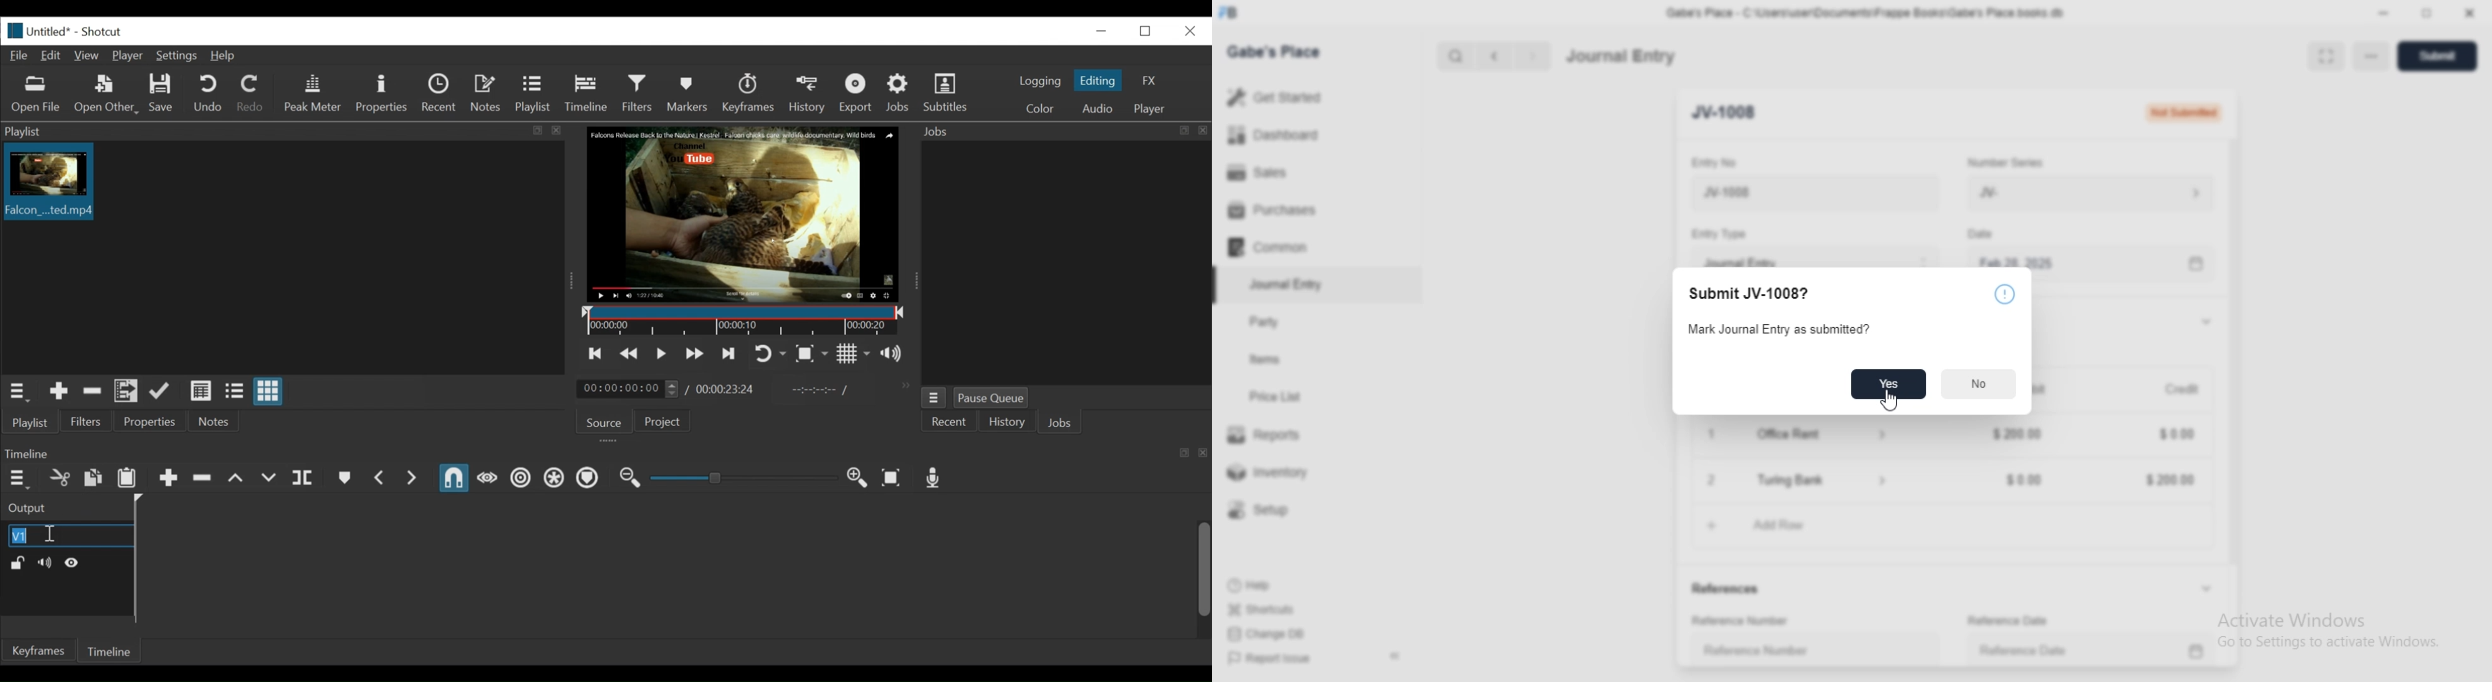 This screenshot has height=700, width=2492. I want to click on Remove cut, so click(93, 392).